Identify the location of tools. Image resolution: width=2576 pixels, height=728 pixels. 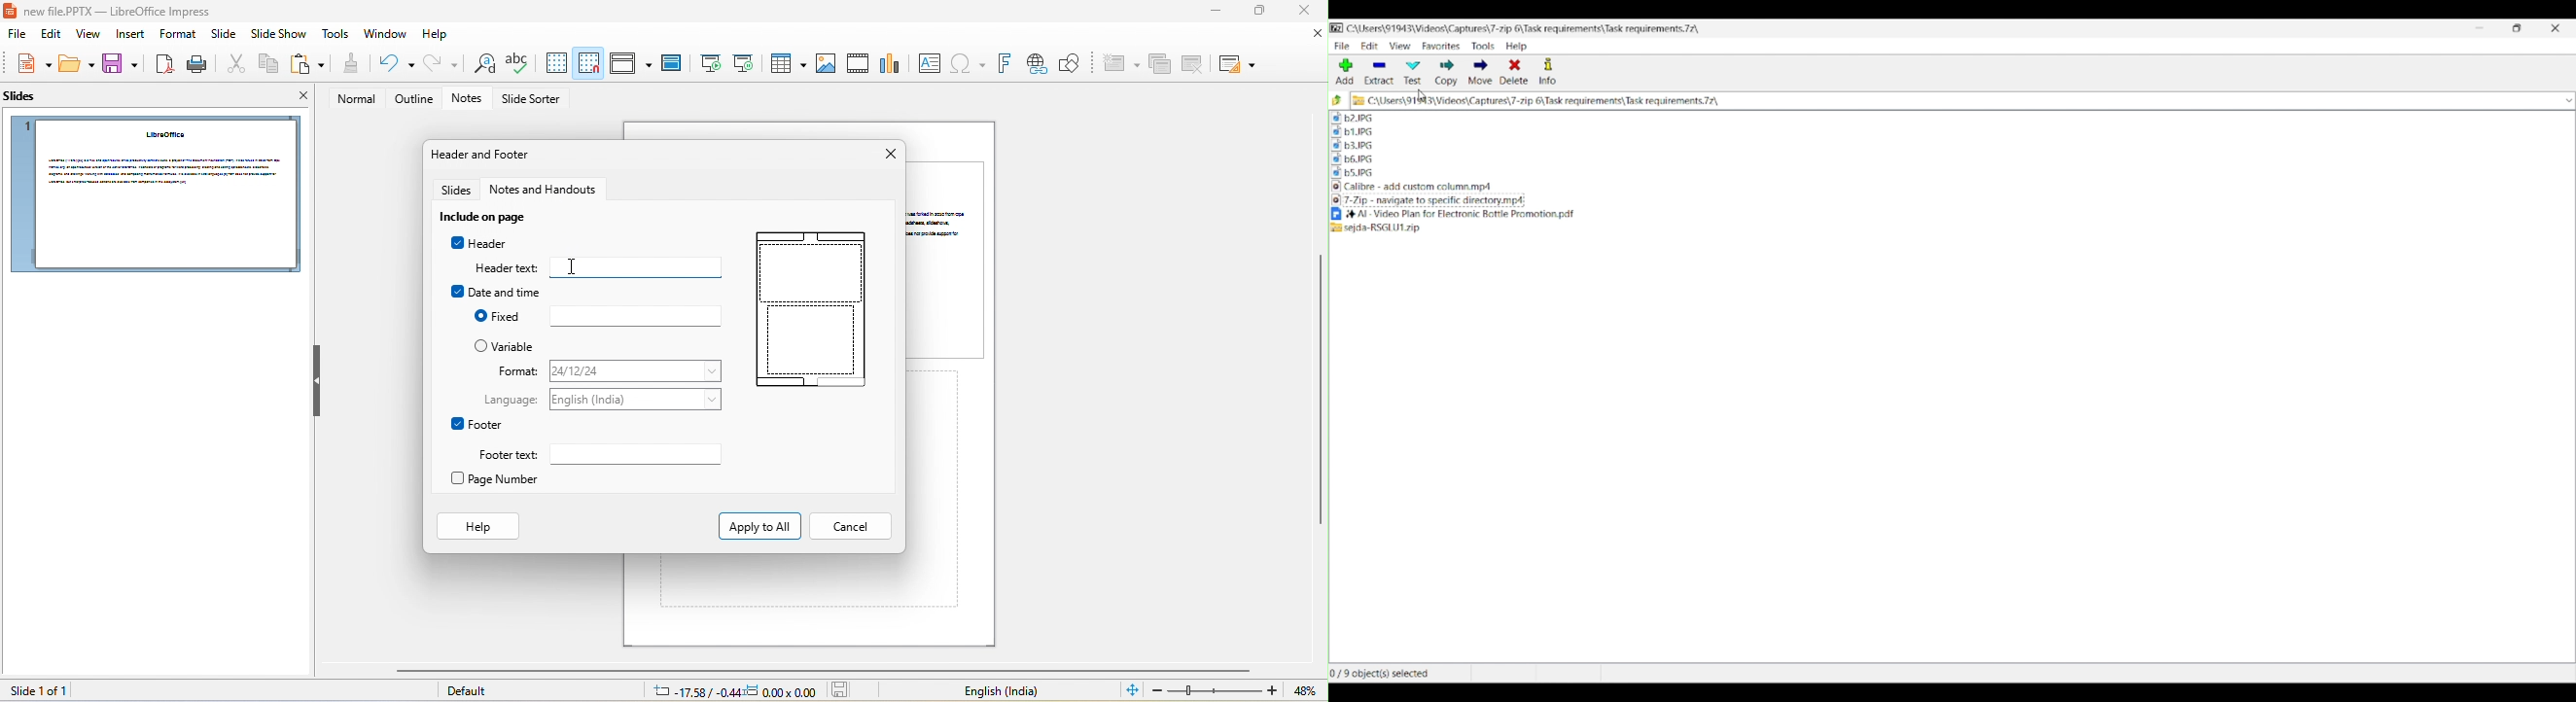
(337, 35).